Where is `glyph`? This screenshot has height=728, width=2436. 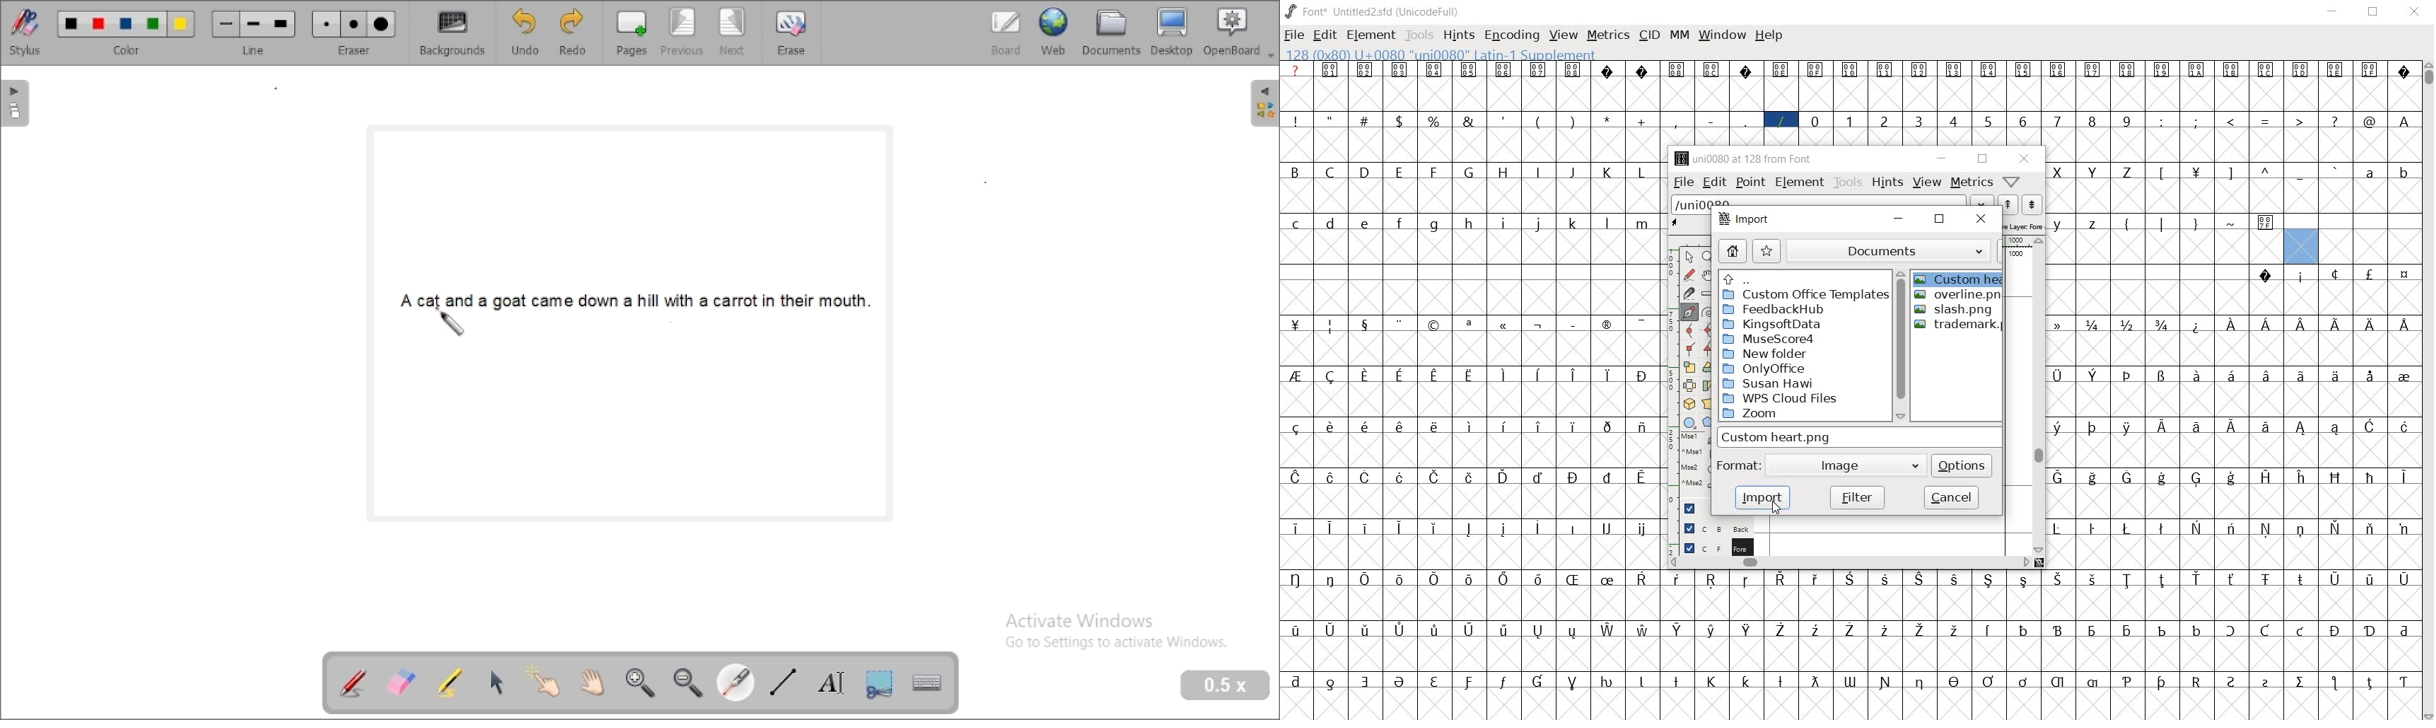
glyph is located at coordinates (2404, 632).